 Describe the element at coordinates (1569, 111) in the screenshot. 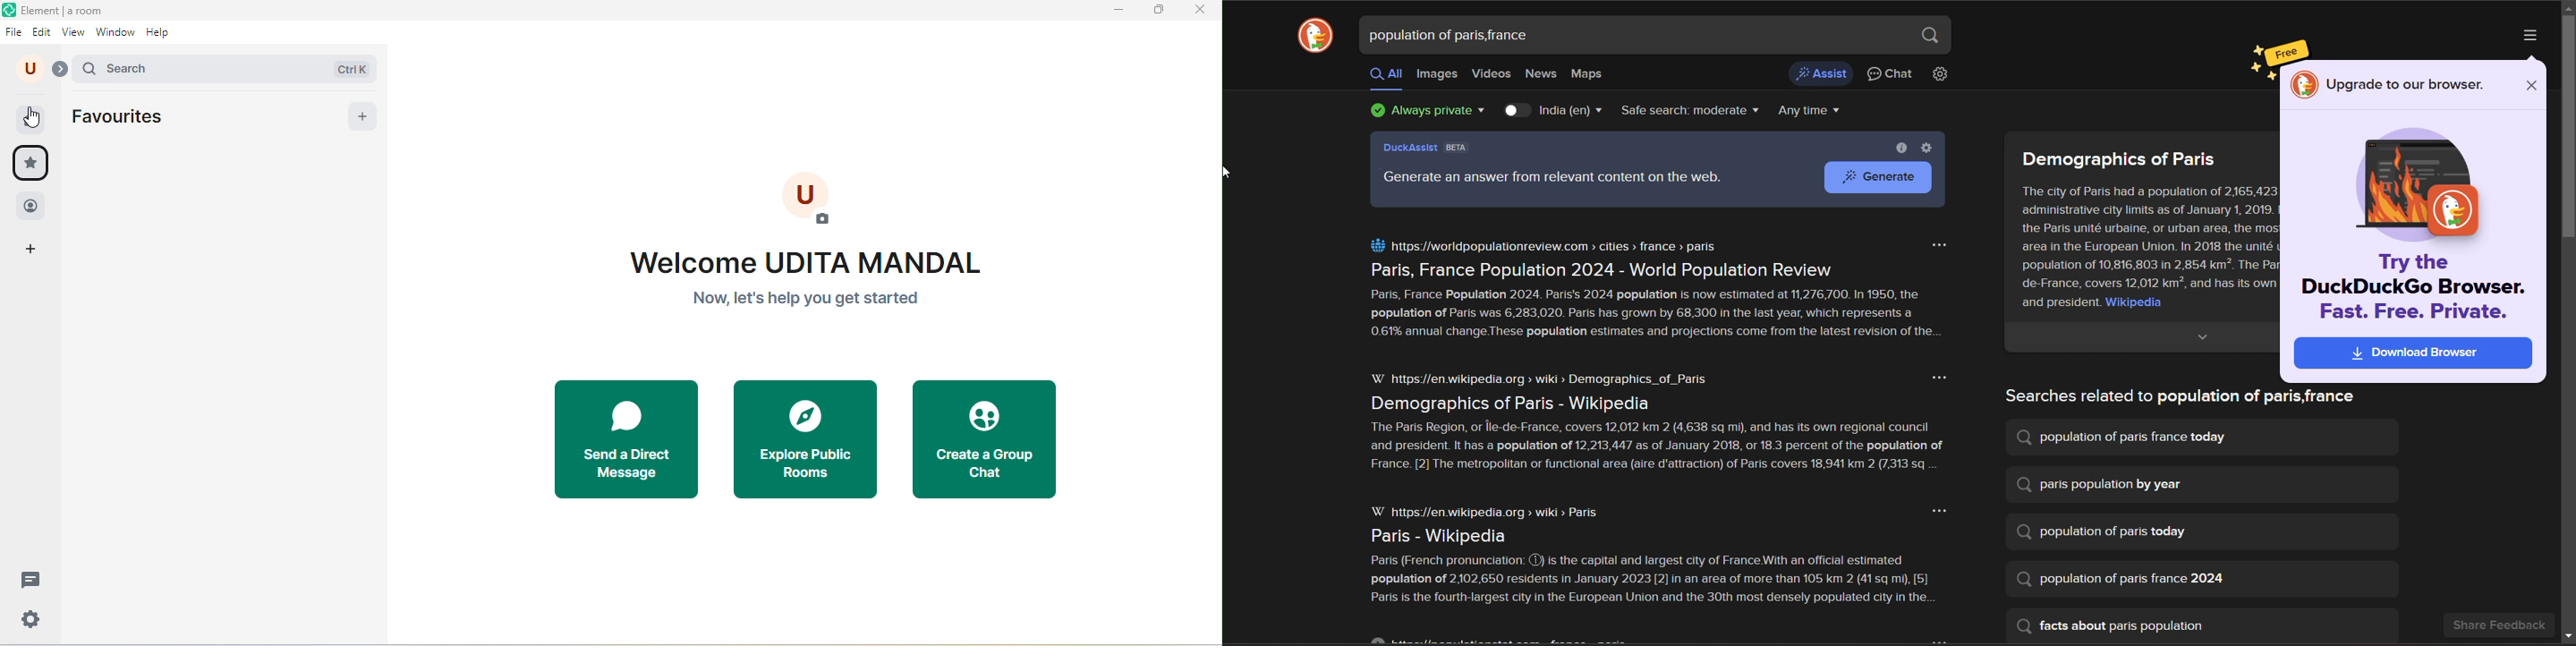

I see `country` at that location.